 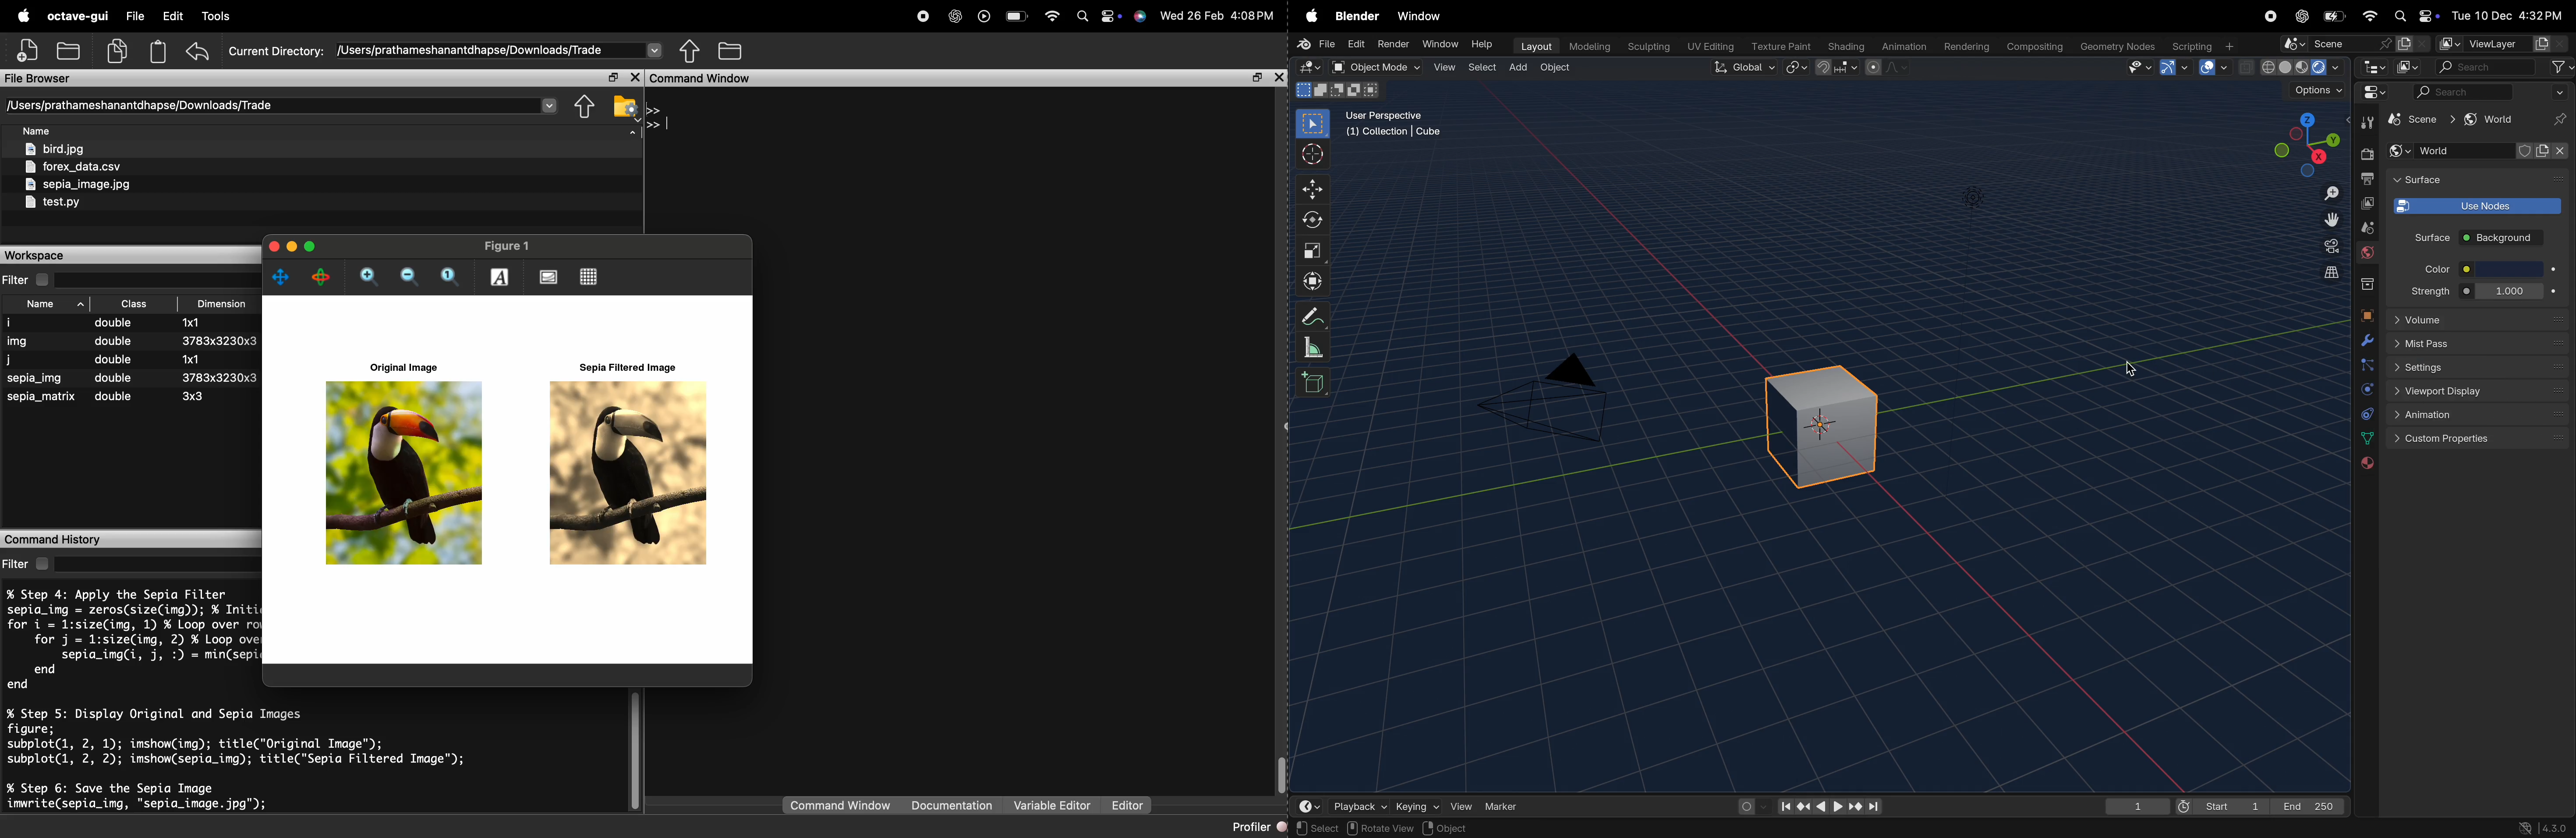 What do you see at coordinates (1844, 46) in the screenshot?
I see `Shading` at bounding box center [1844, 46].